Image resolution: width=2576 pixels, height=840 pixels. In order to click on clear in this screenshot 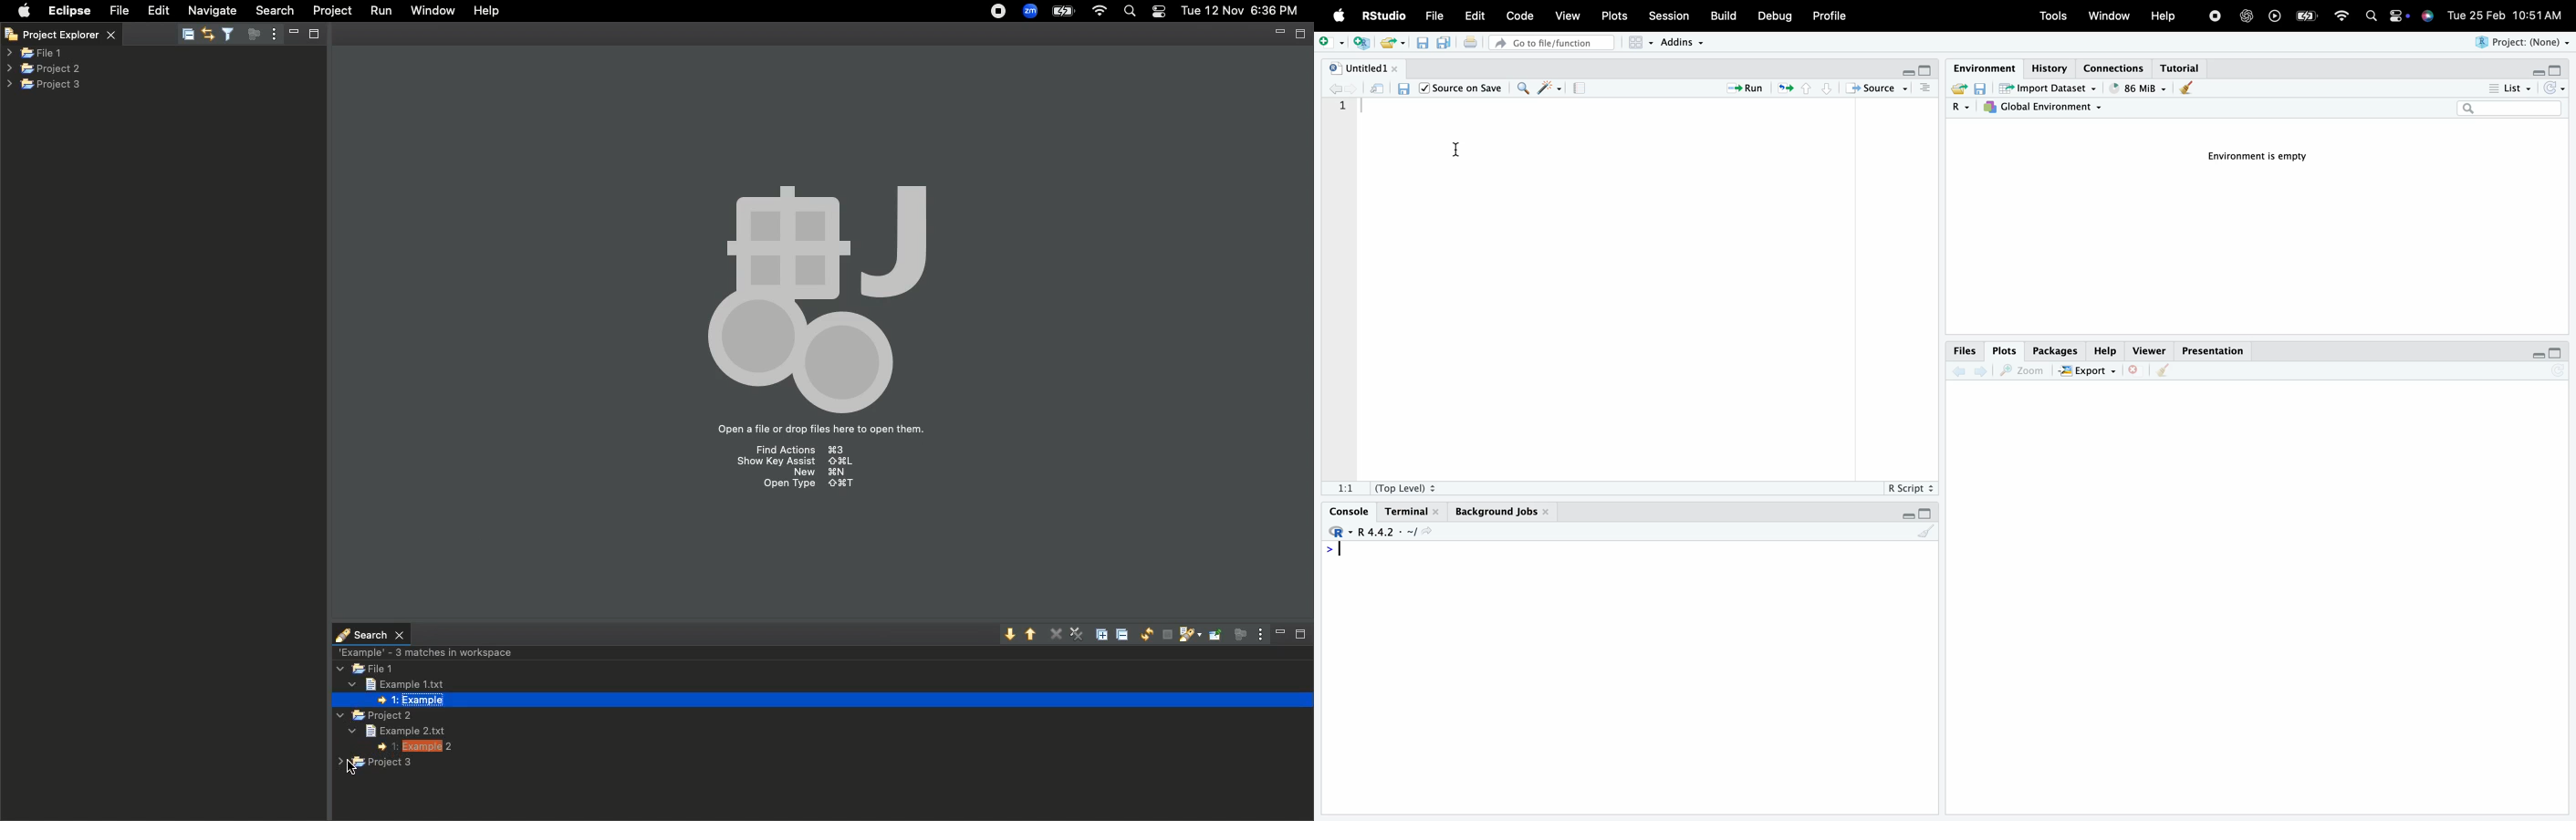, I will do `click(1927, 535)`.